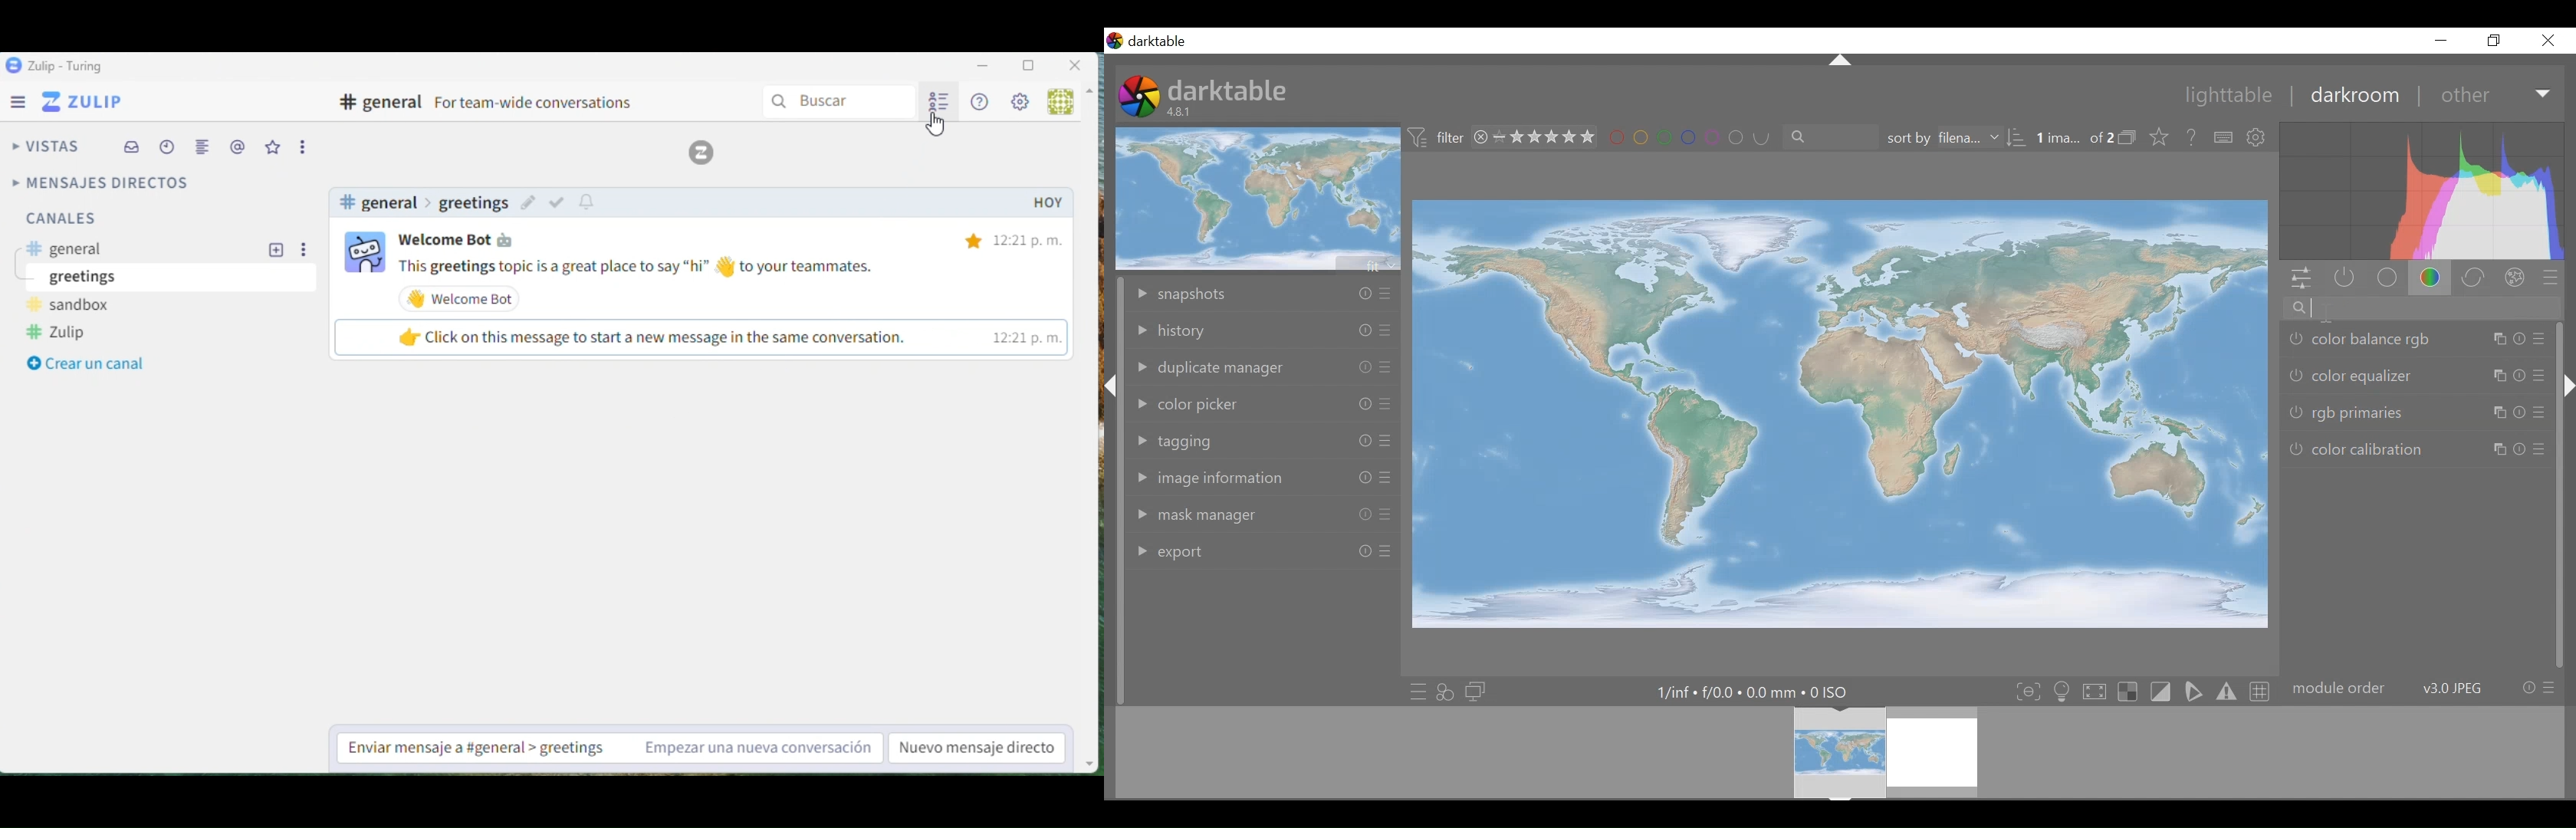 The image size is (2576, 840). What do you see at coordinates (21, 105) in the screenshot?
I see `Menu` at bounding box center [21, 105].